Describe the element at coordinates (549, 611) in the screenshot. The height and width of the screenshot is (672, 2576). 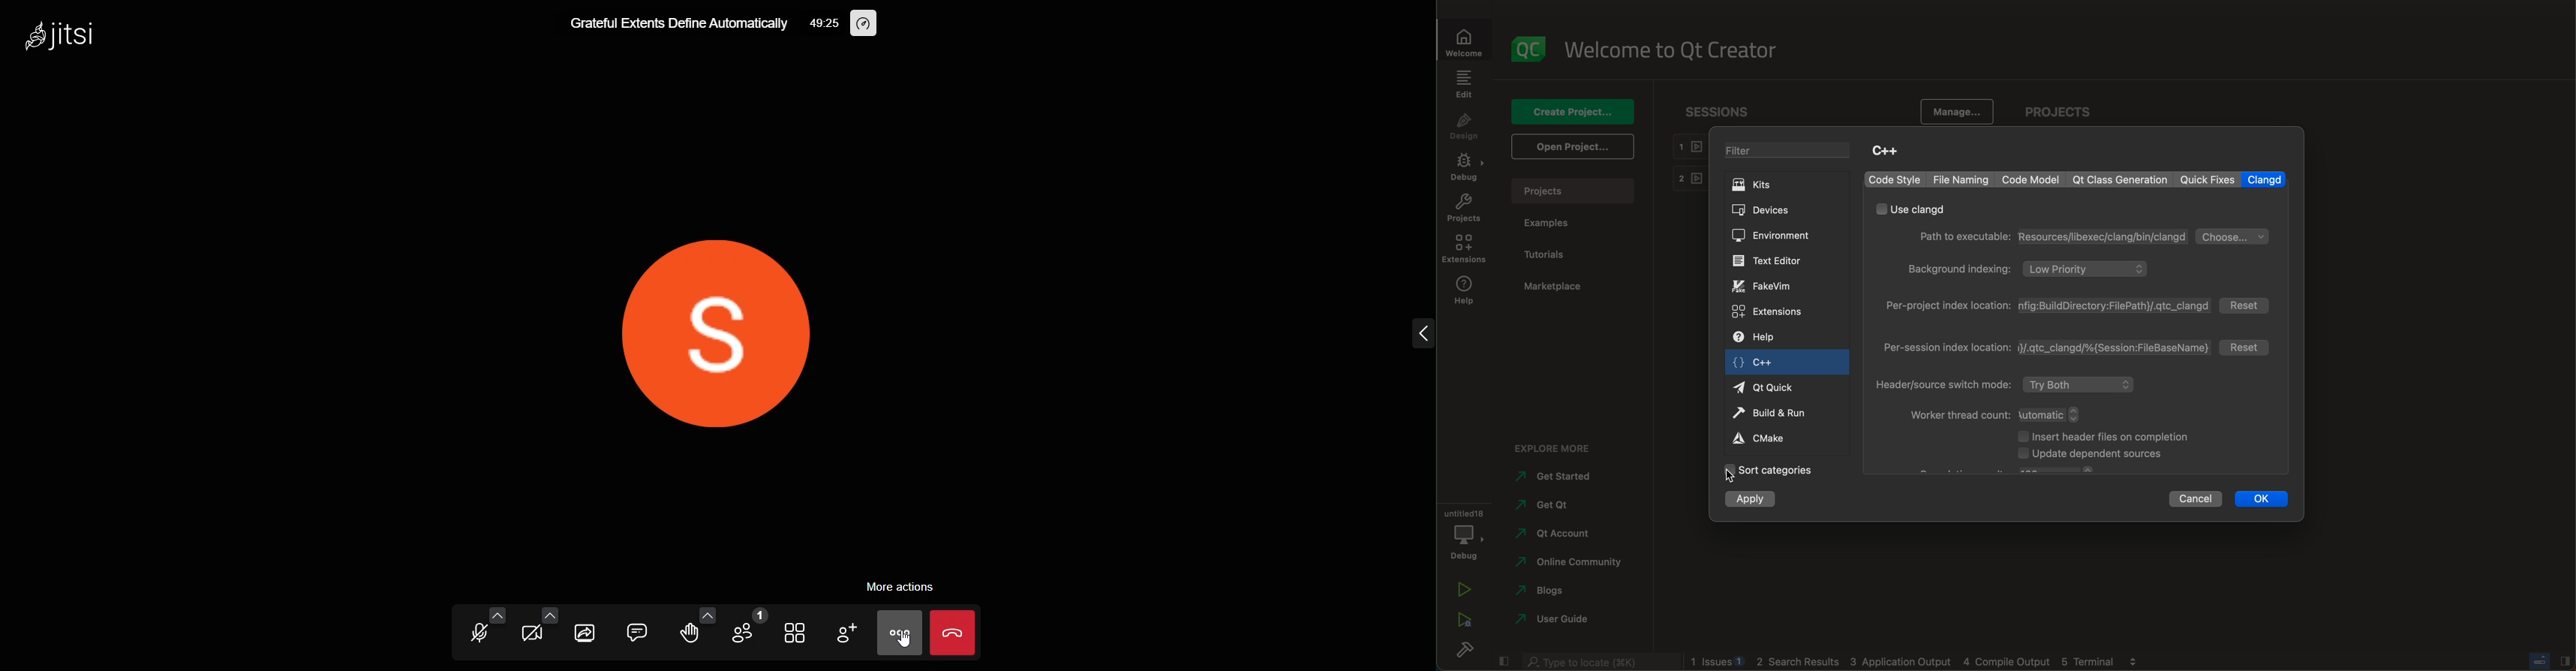
I see `video setting` at that location.